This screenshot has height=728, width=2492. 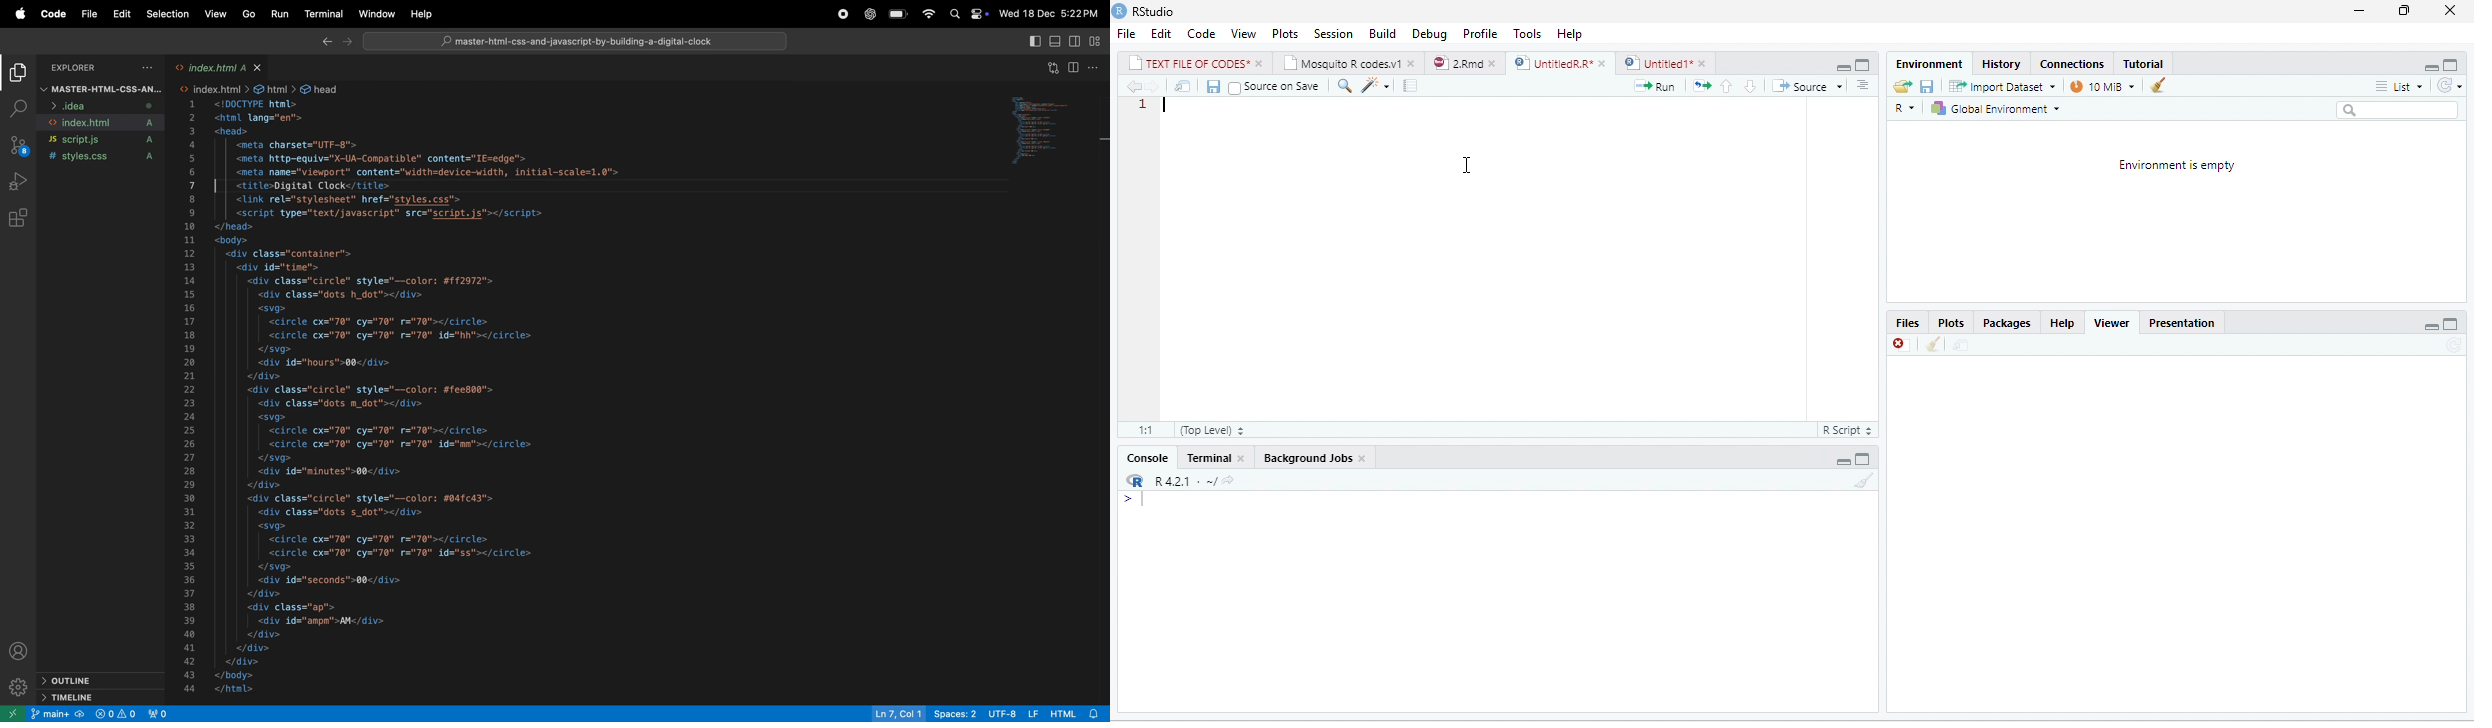 What do you see at coordinates (2009, 324) in the screenshot?
I see `Packages` at bounding box center [2009, 324].